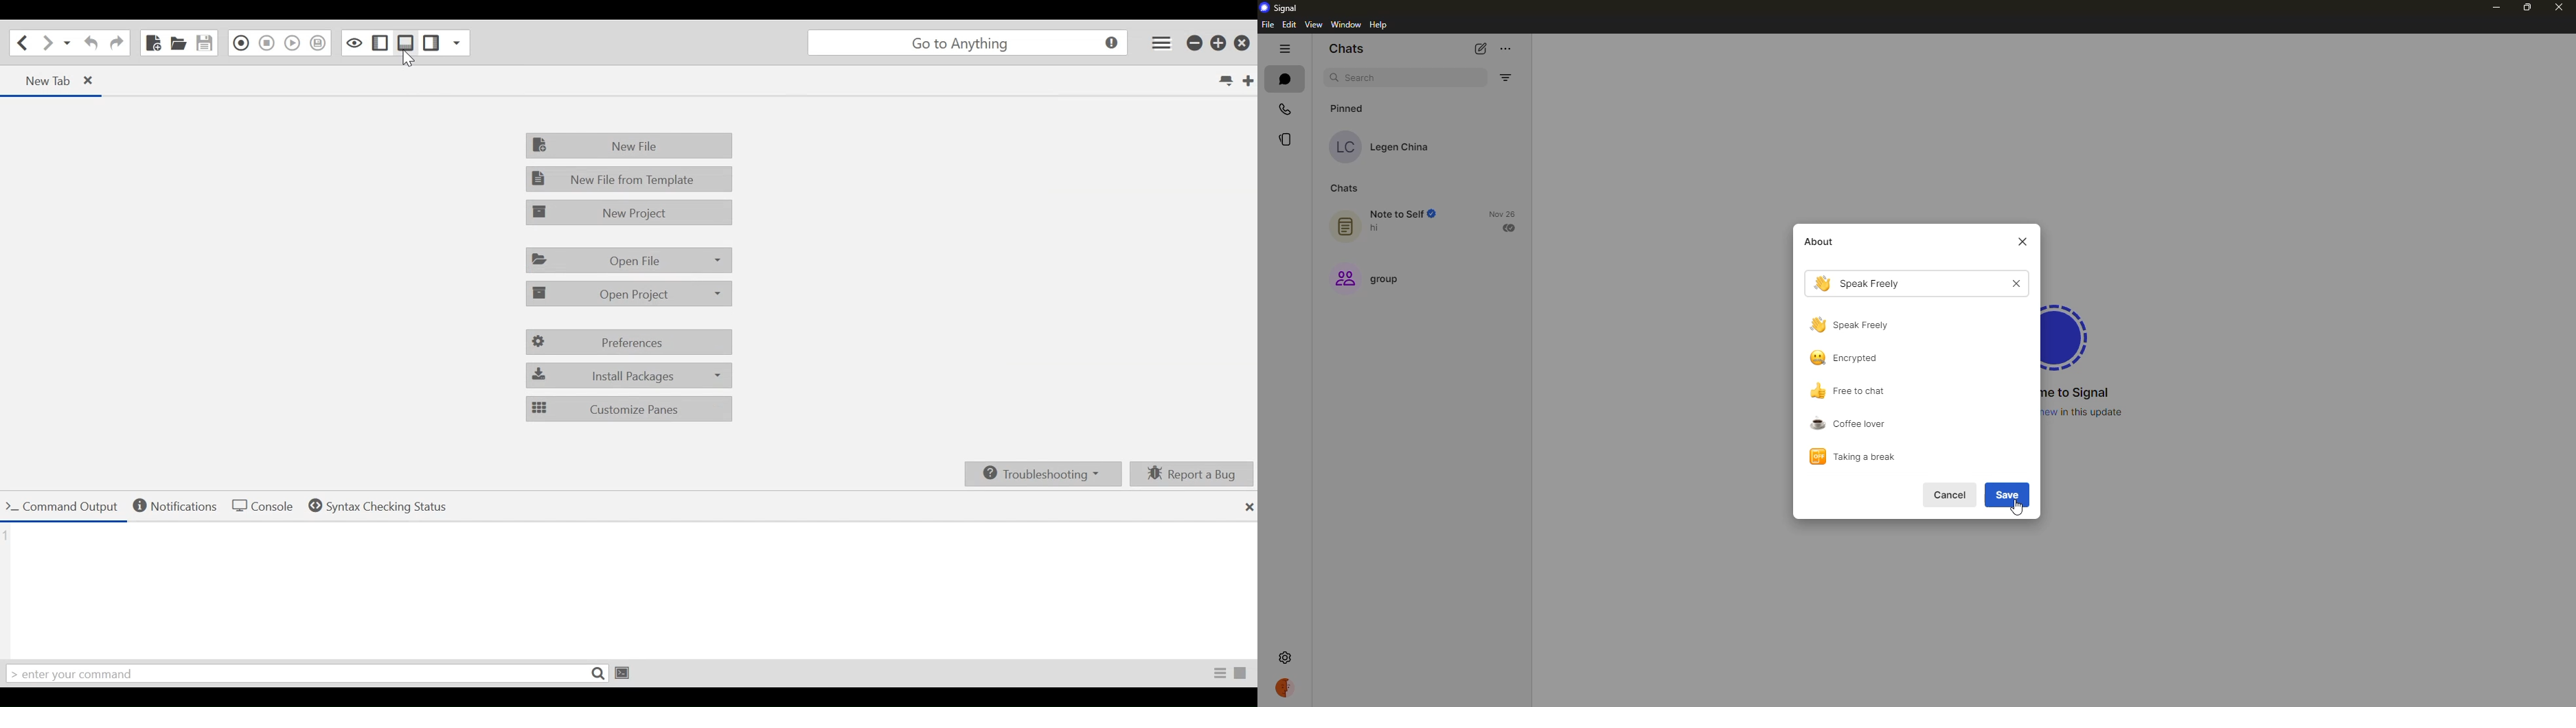  I want to click on Enter your command, so click(305, 674).